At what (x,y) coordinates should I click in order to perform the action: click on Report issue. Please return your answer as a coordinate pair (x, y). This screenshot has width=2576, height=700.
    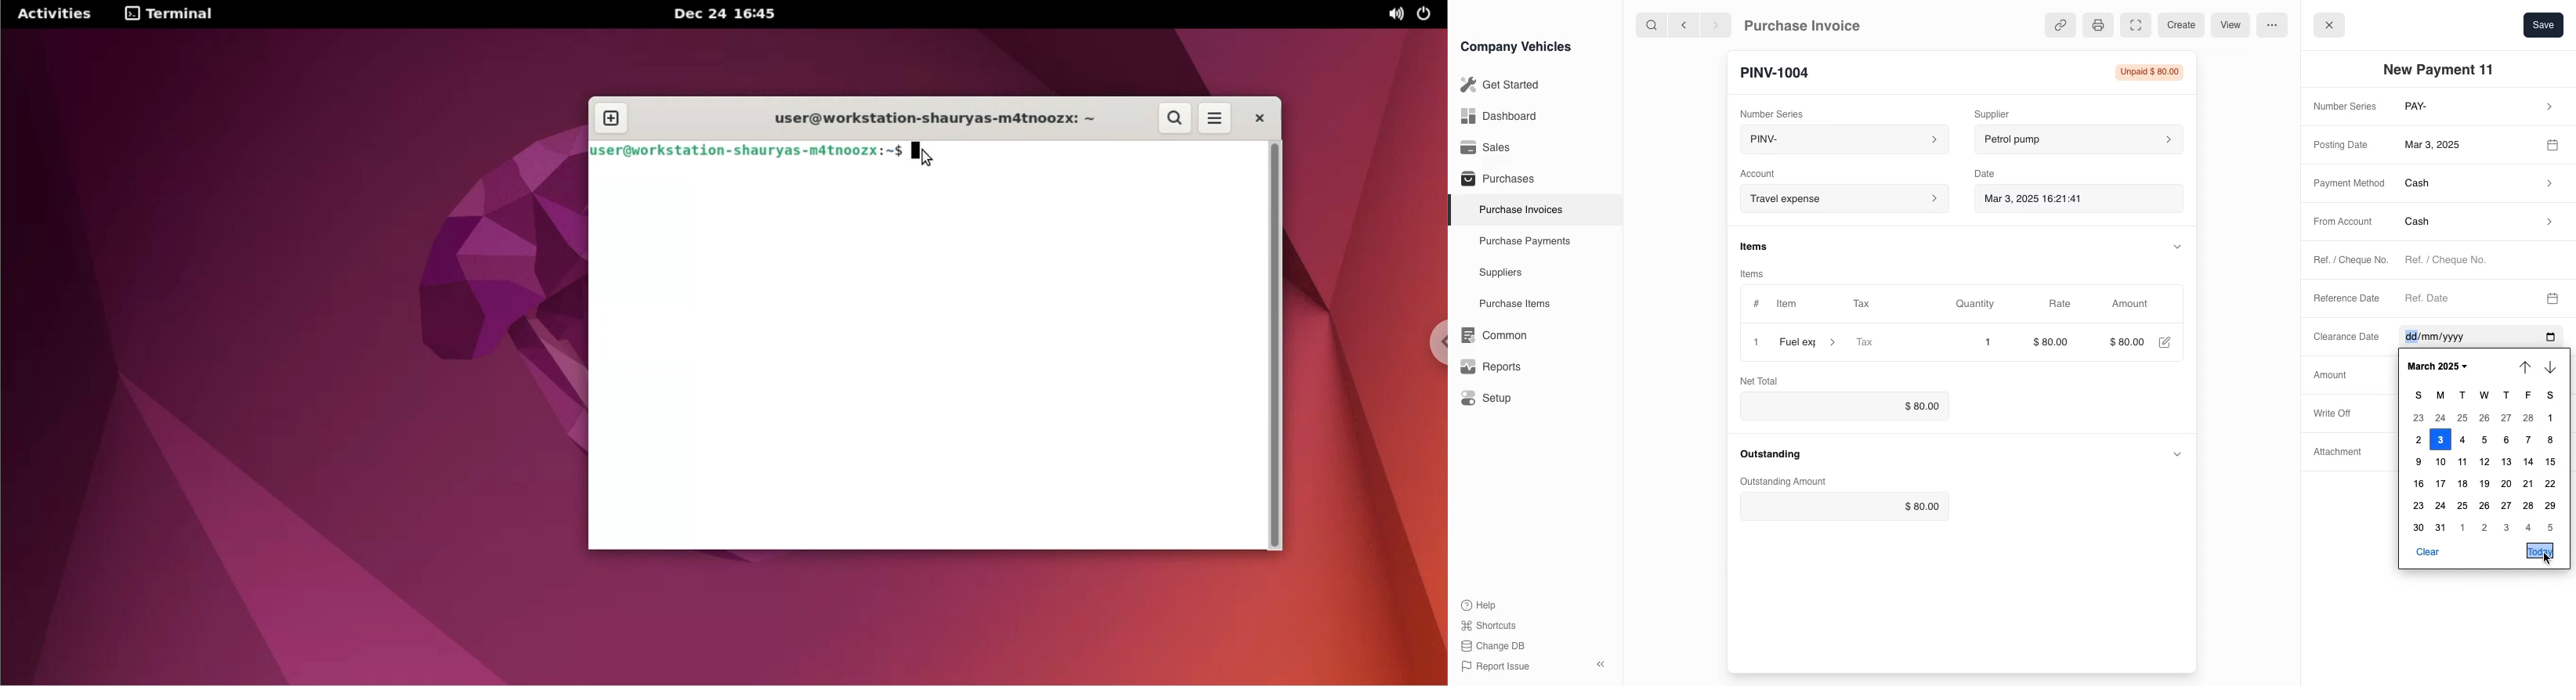
    Looking at the image, I should click on (1498, 667).